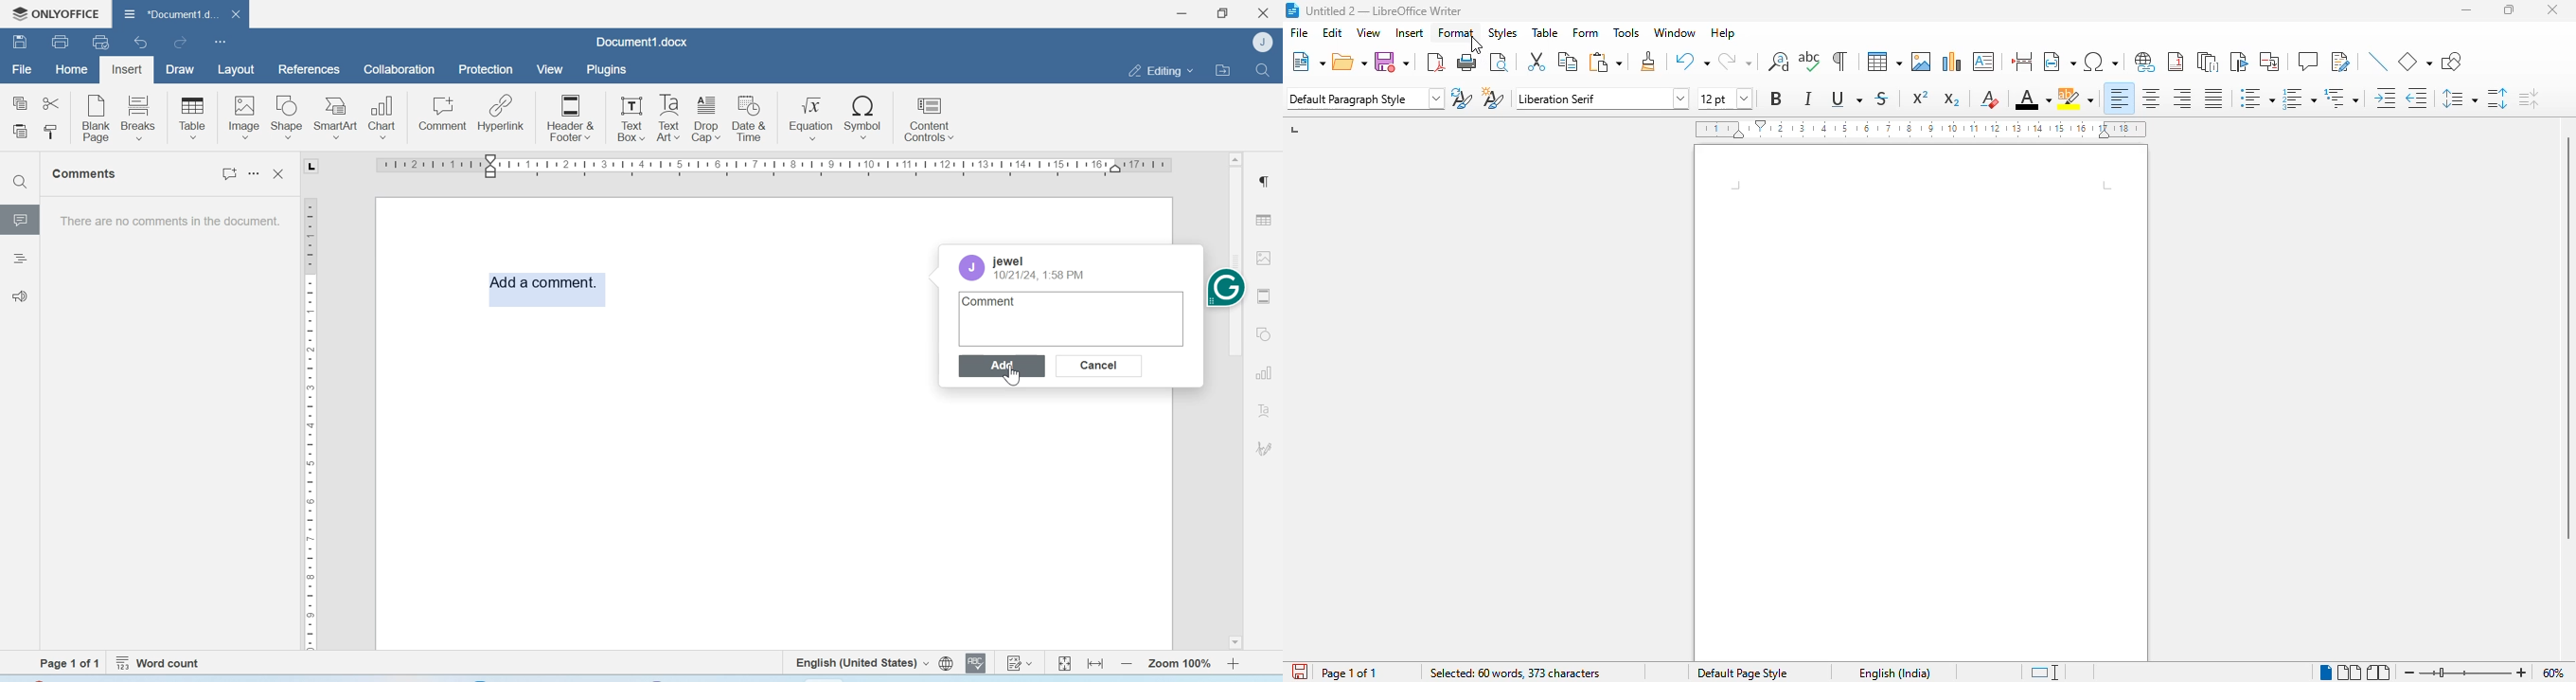 The height and width of the screenshot is (700, 2576). I want to click on Fit to width, so click(1097, 663).